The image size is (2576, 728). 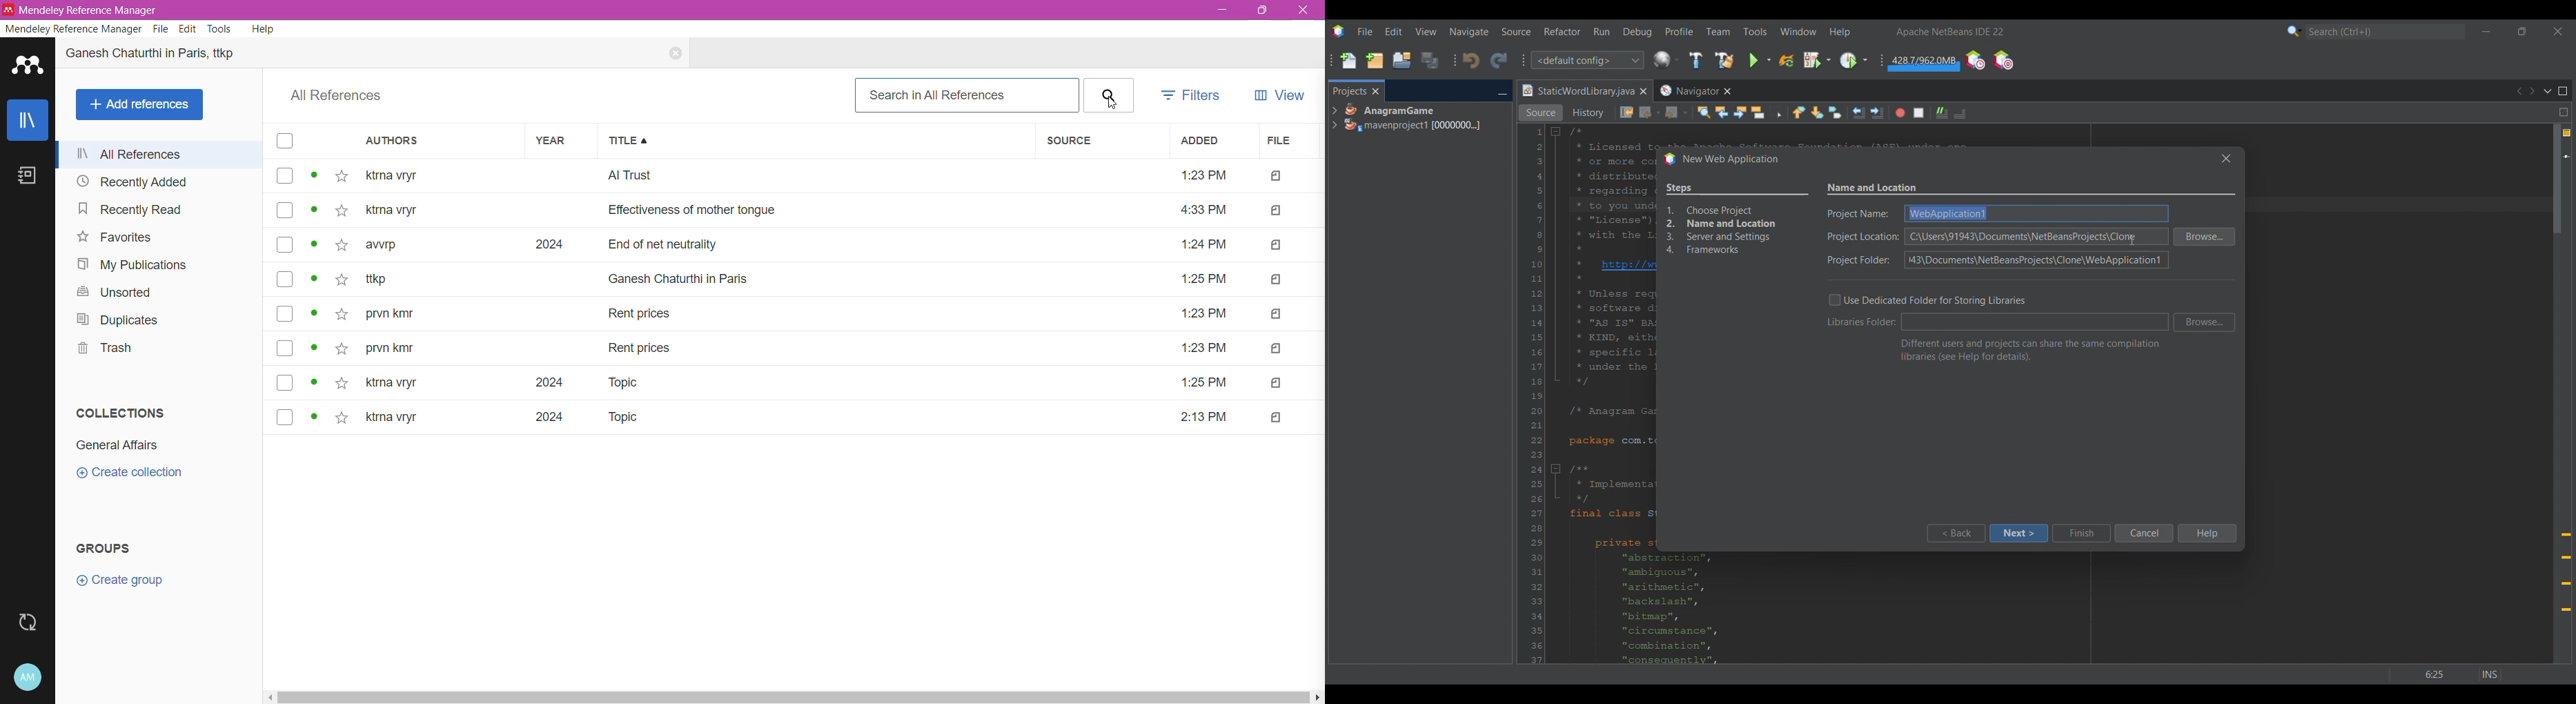 I want to click on add to favorites, so click(x=343, y=211).